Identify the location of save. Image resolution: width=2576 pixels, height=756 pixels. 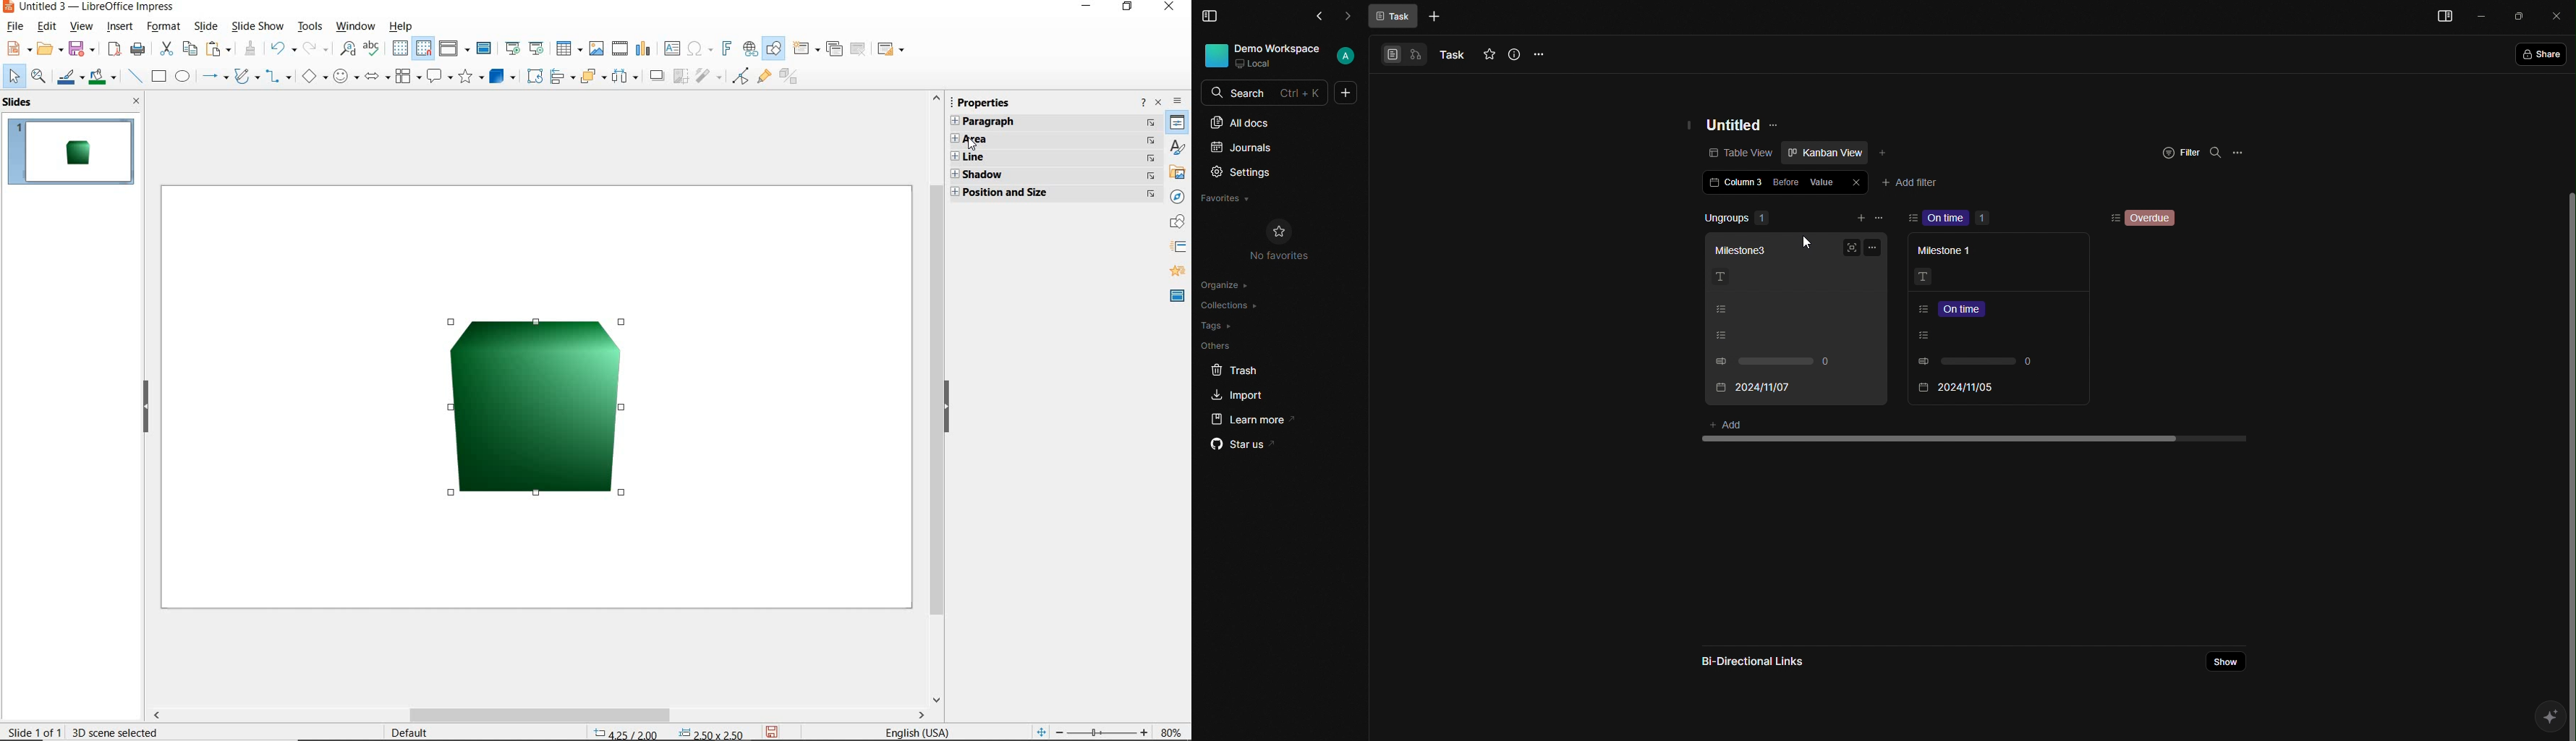
(81, 50).